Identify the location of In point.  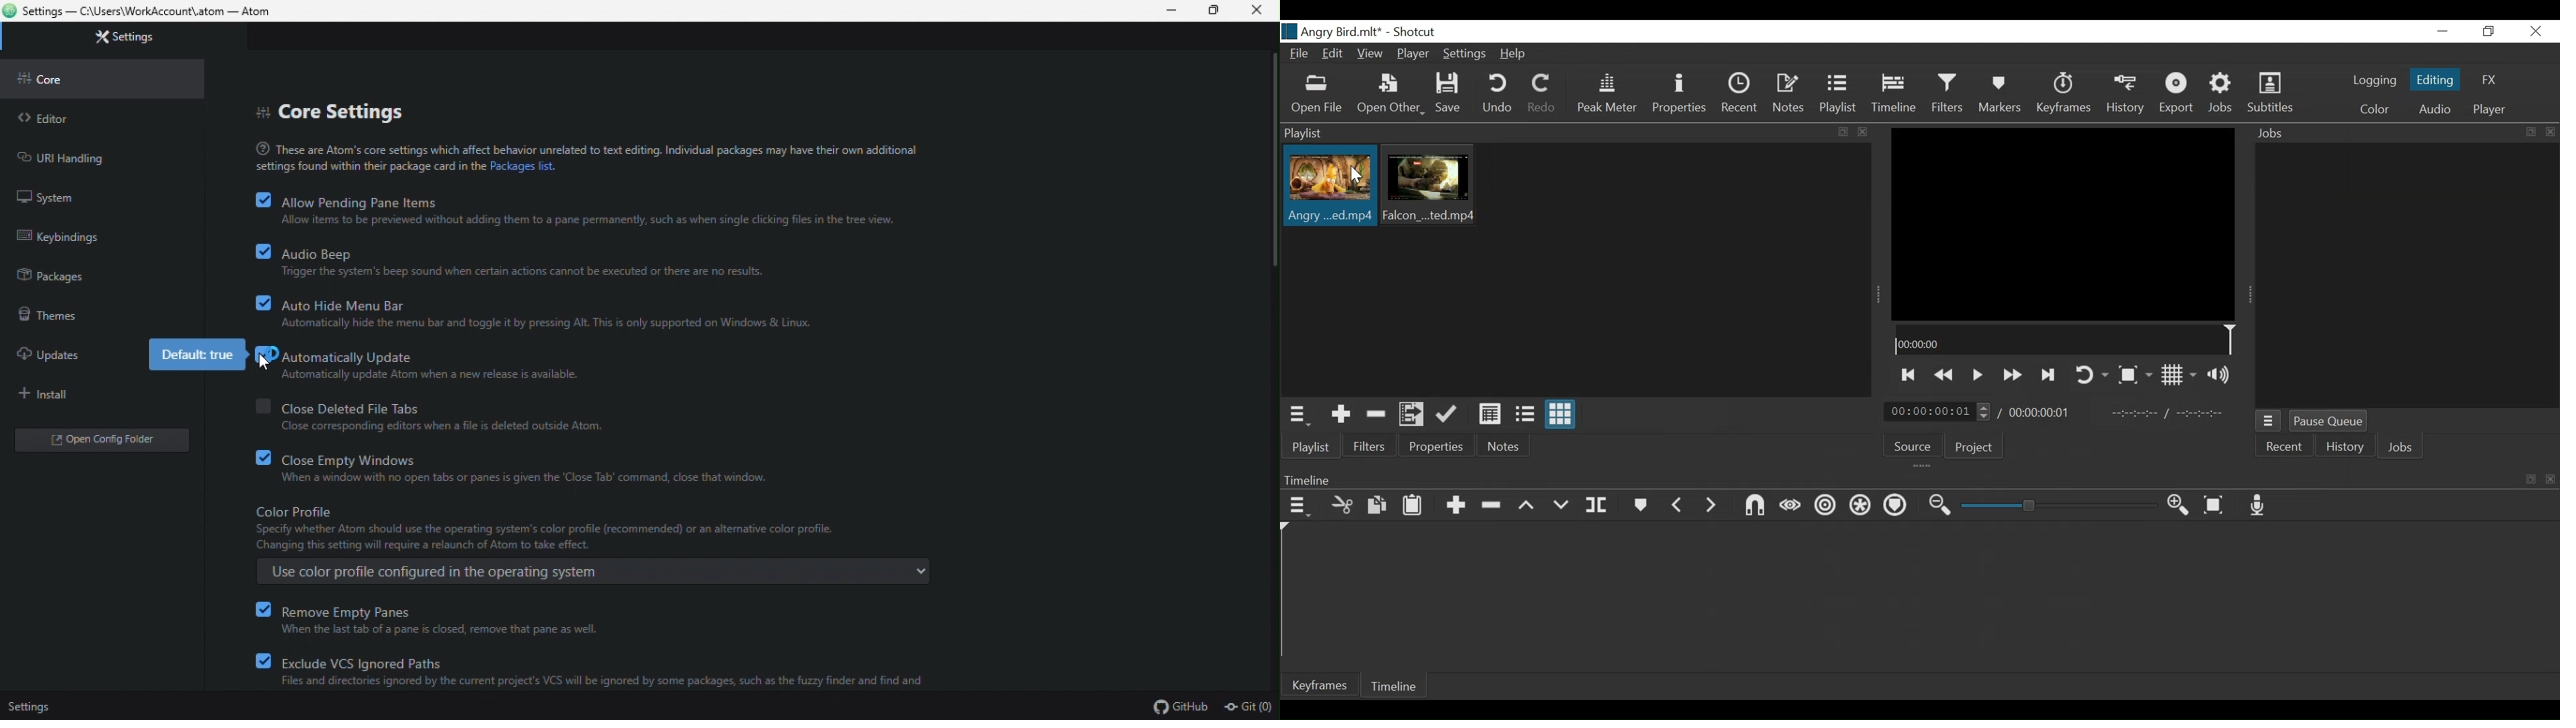
(2169, 412).